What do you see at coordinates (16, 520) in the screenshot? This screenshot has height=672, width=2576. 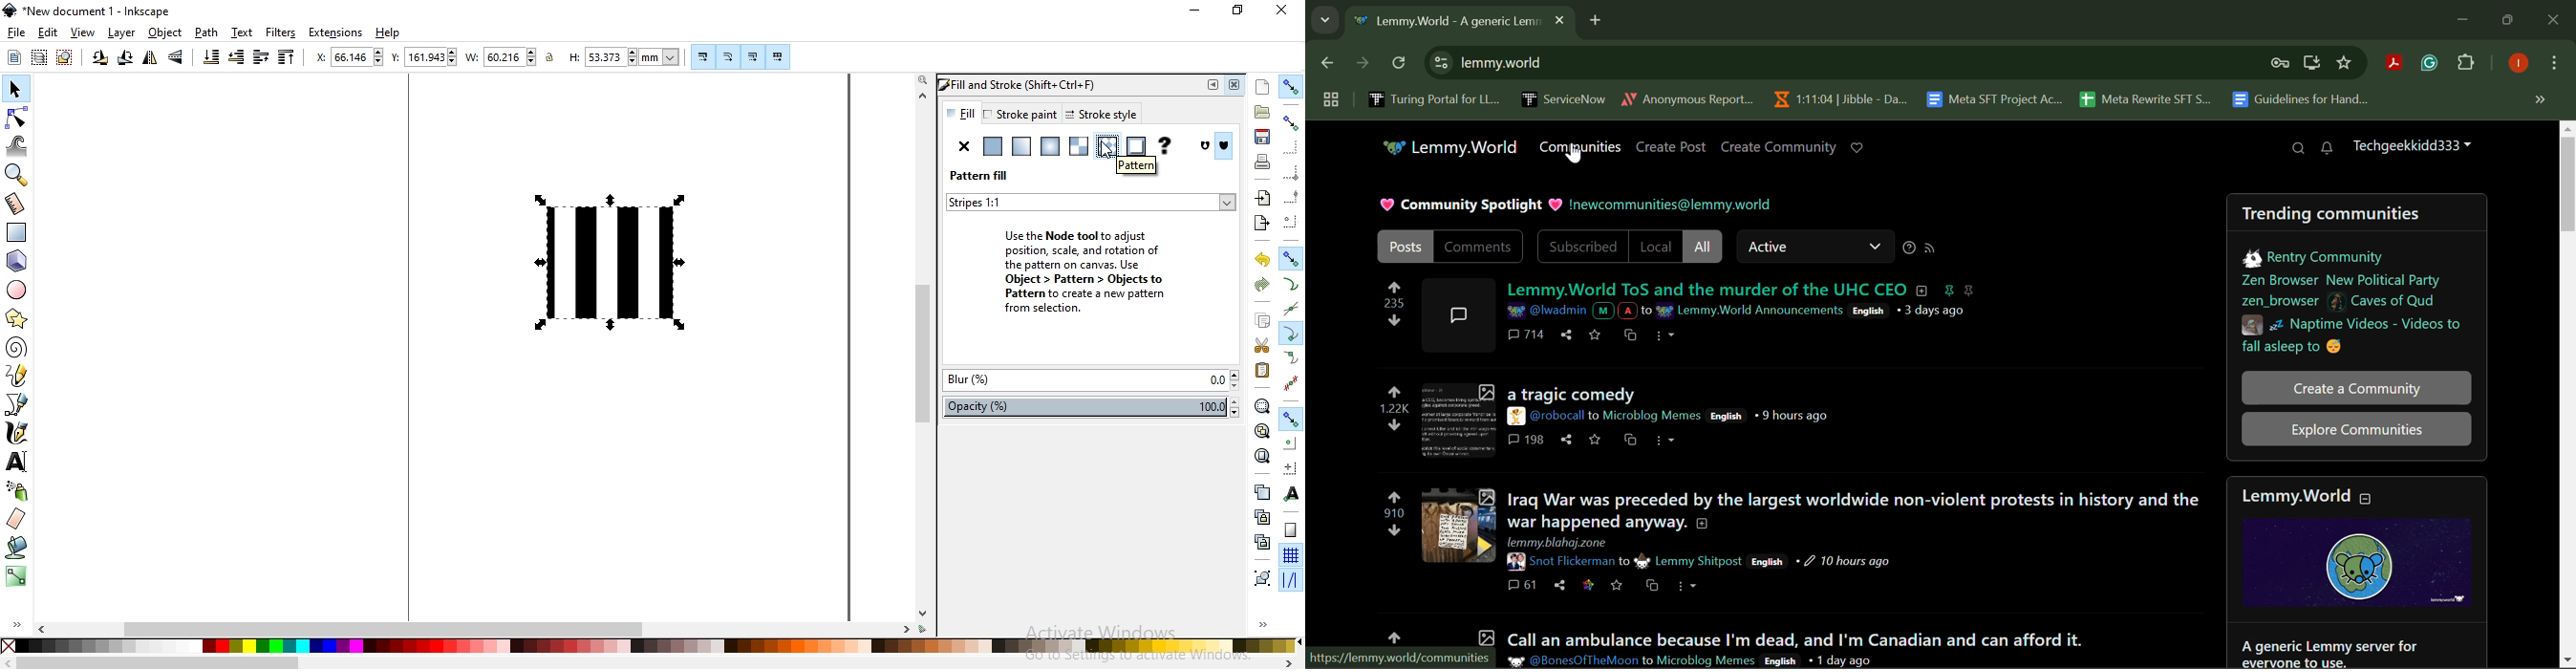 I see `erase existing paths` at bounding box center [16, 520].